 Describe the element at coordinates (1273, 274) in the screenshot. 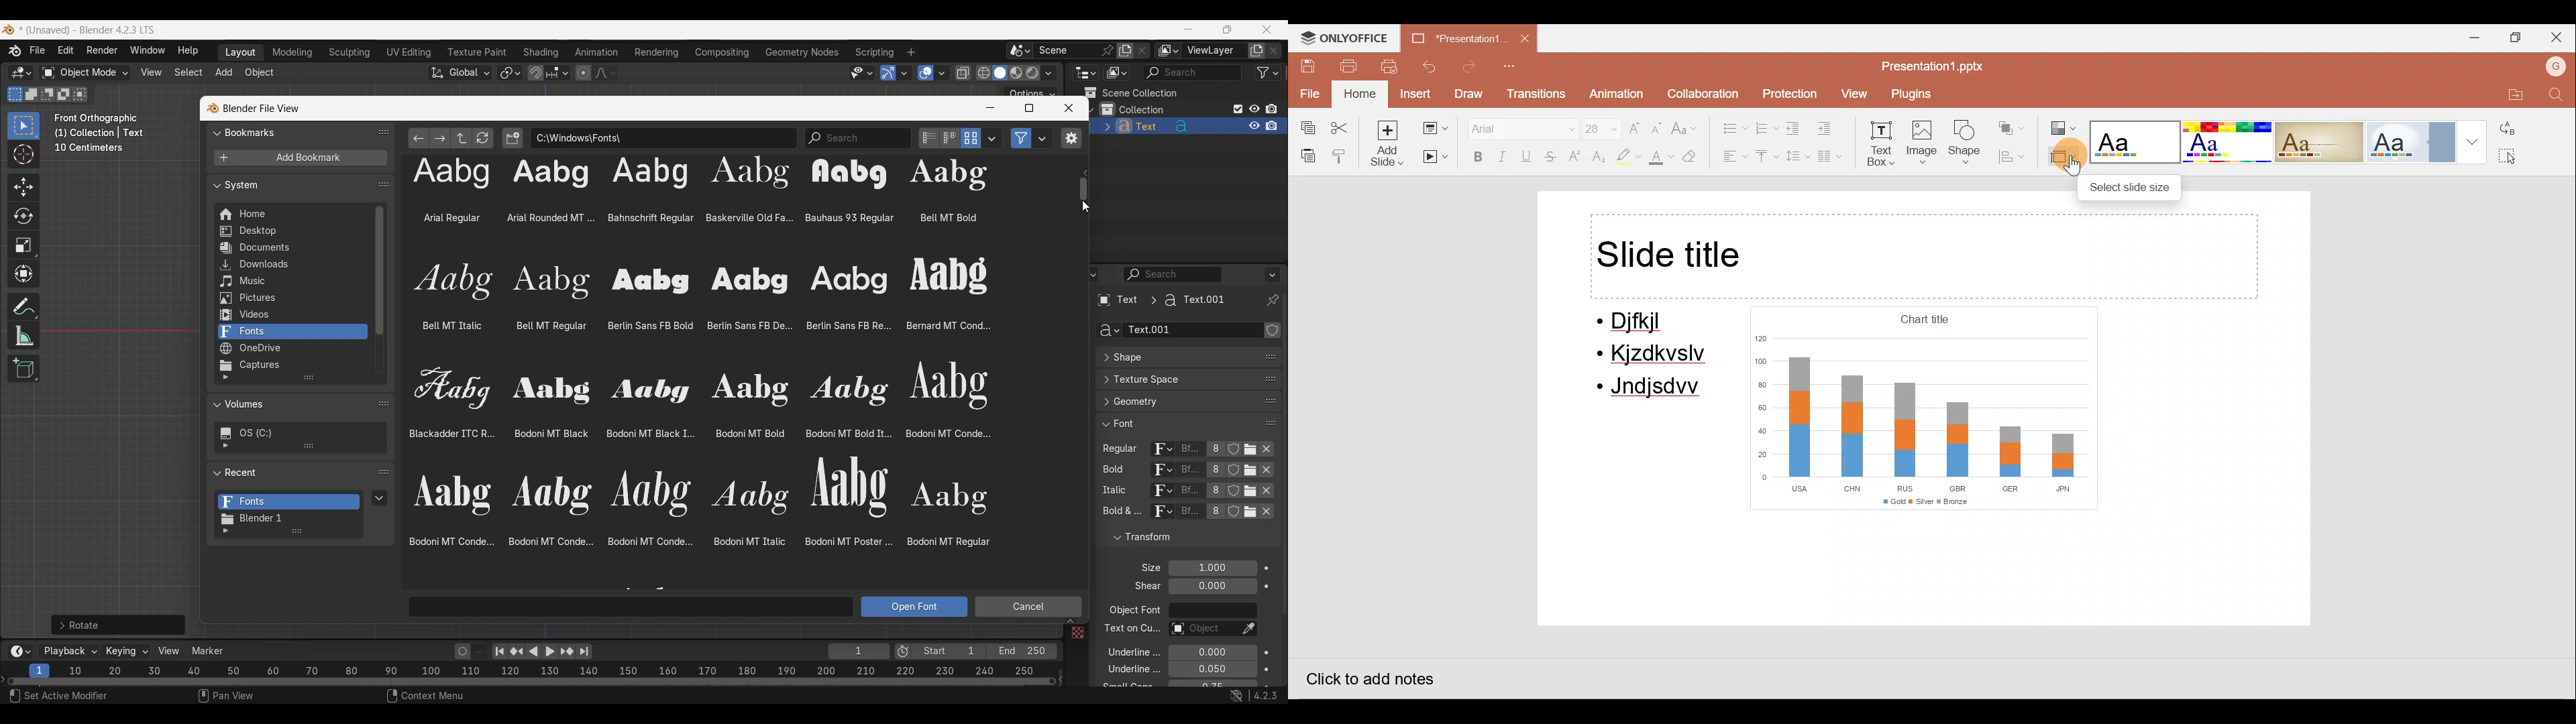

I see `Options for the properties editor` at that location.